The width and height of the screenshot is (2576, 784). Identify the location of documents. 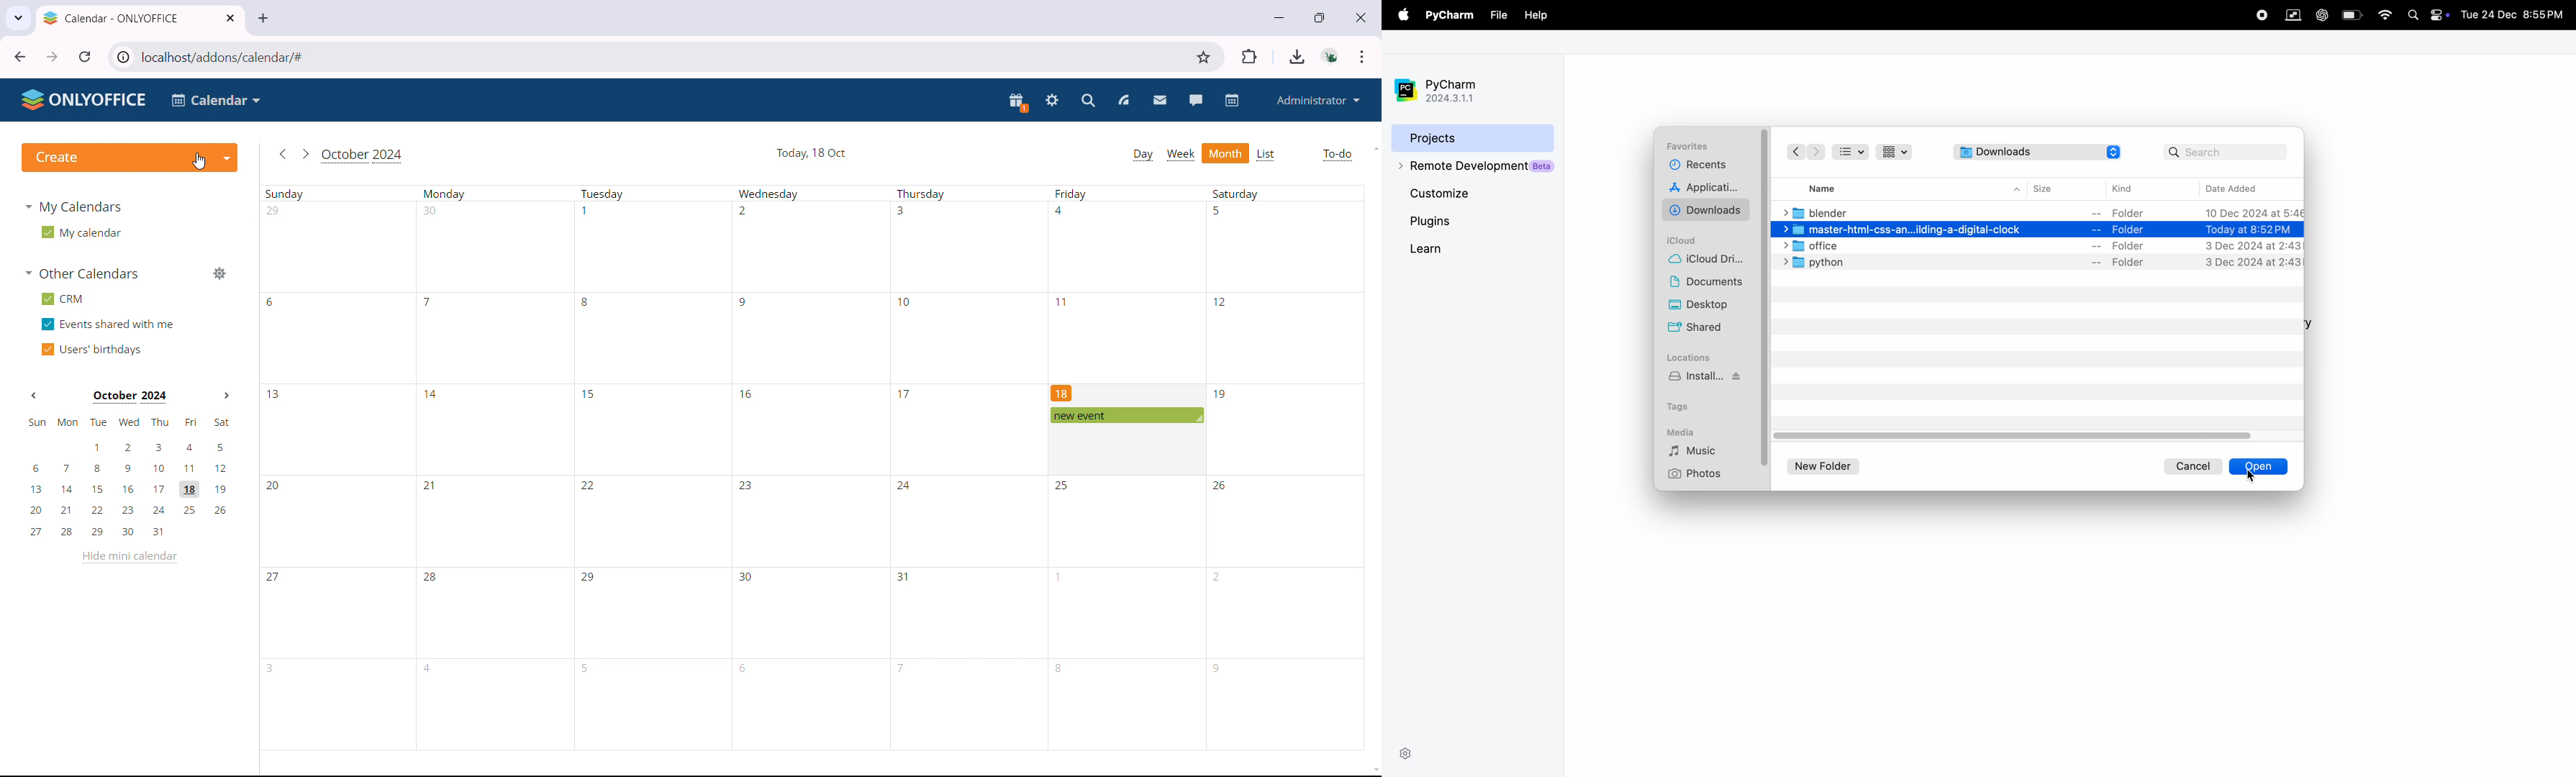
(1710, 284).